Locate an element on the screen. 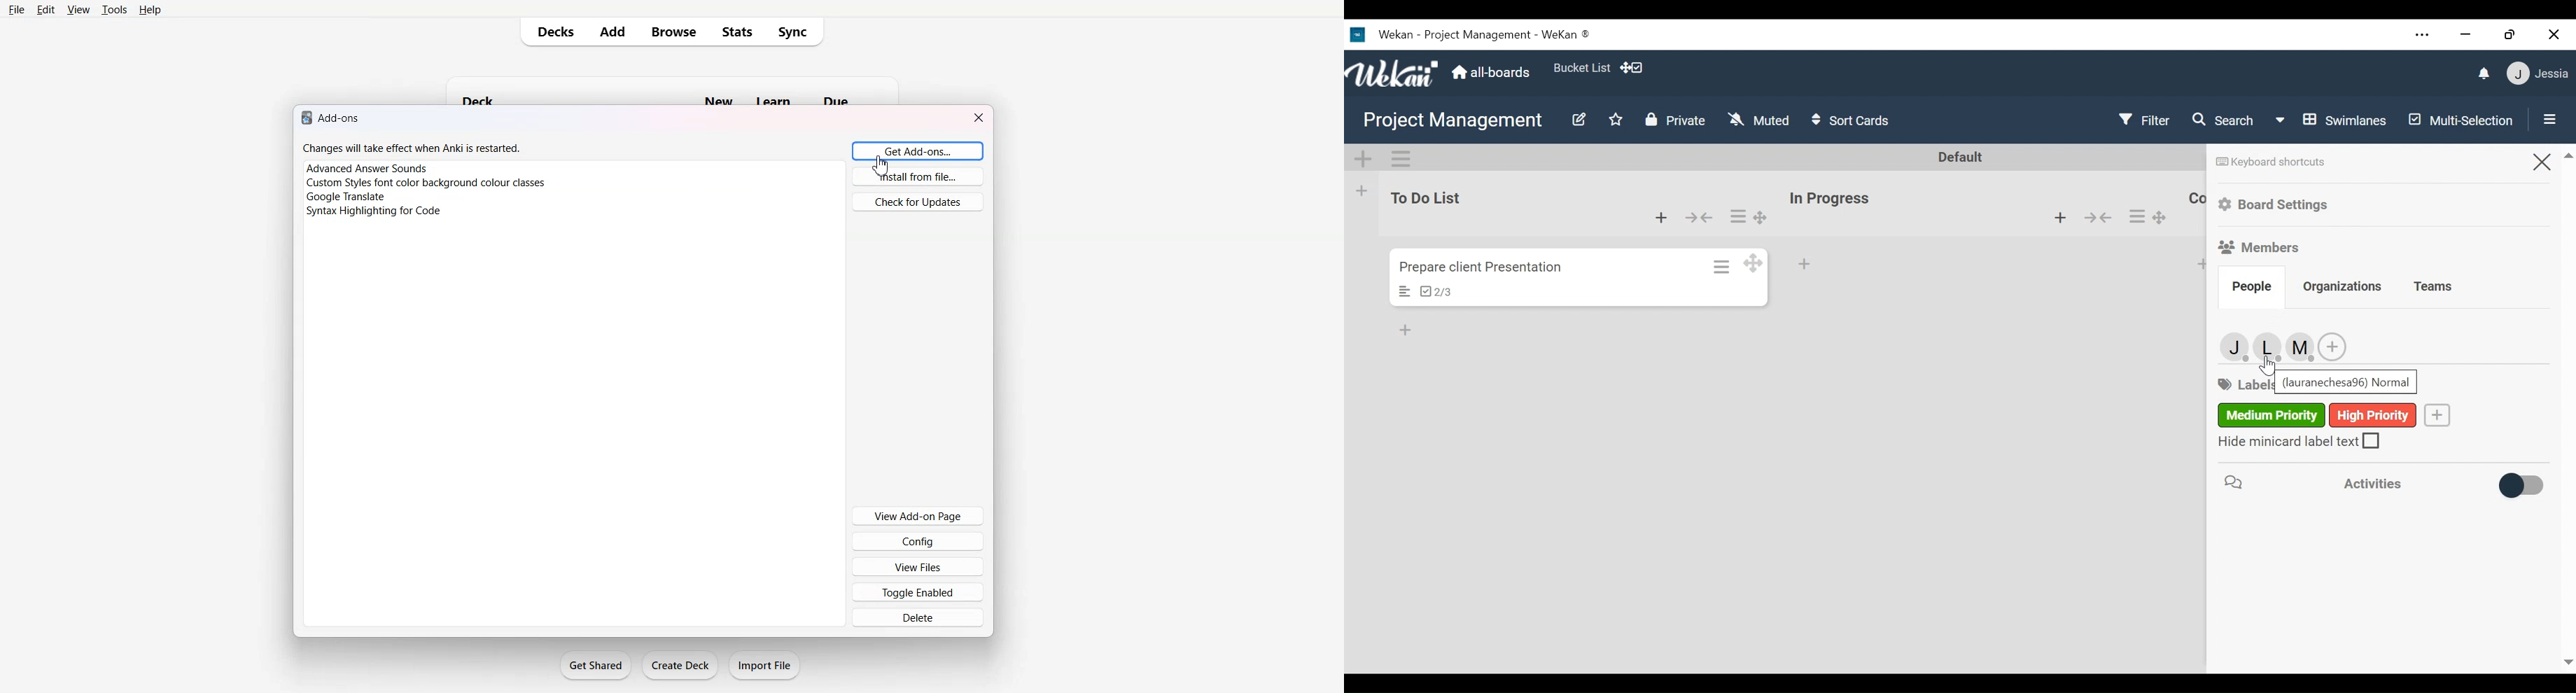 Image resolution: width=2576 pixels, height=700 pixels. Tools is located at coordinates (114, 10).